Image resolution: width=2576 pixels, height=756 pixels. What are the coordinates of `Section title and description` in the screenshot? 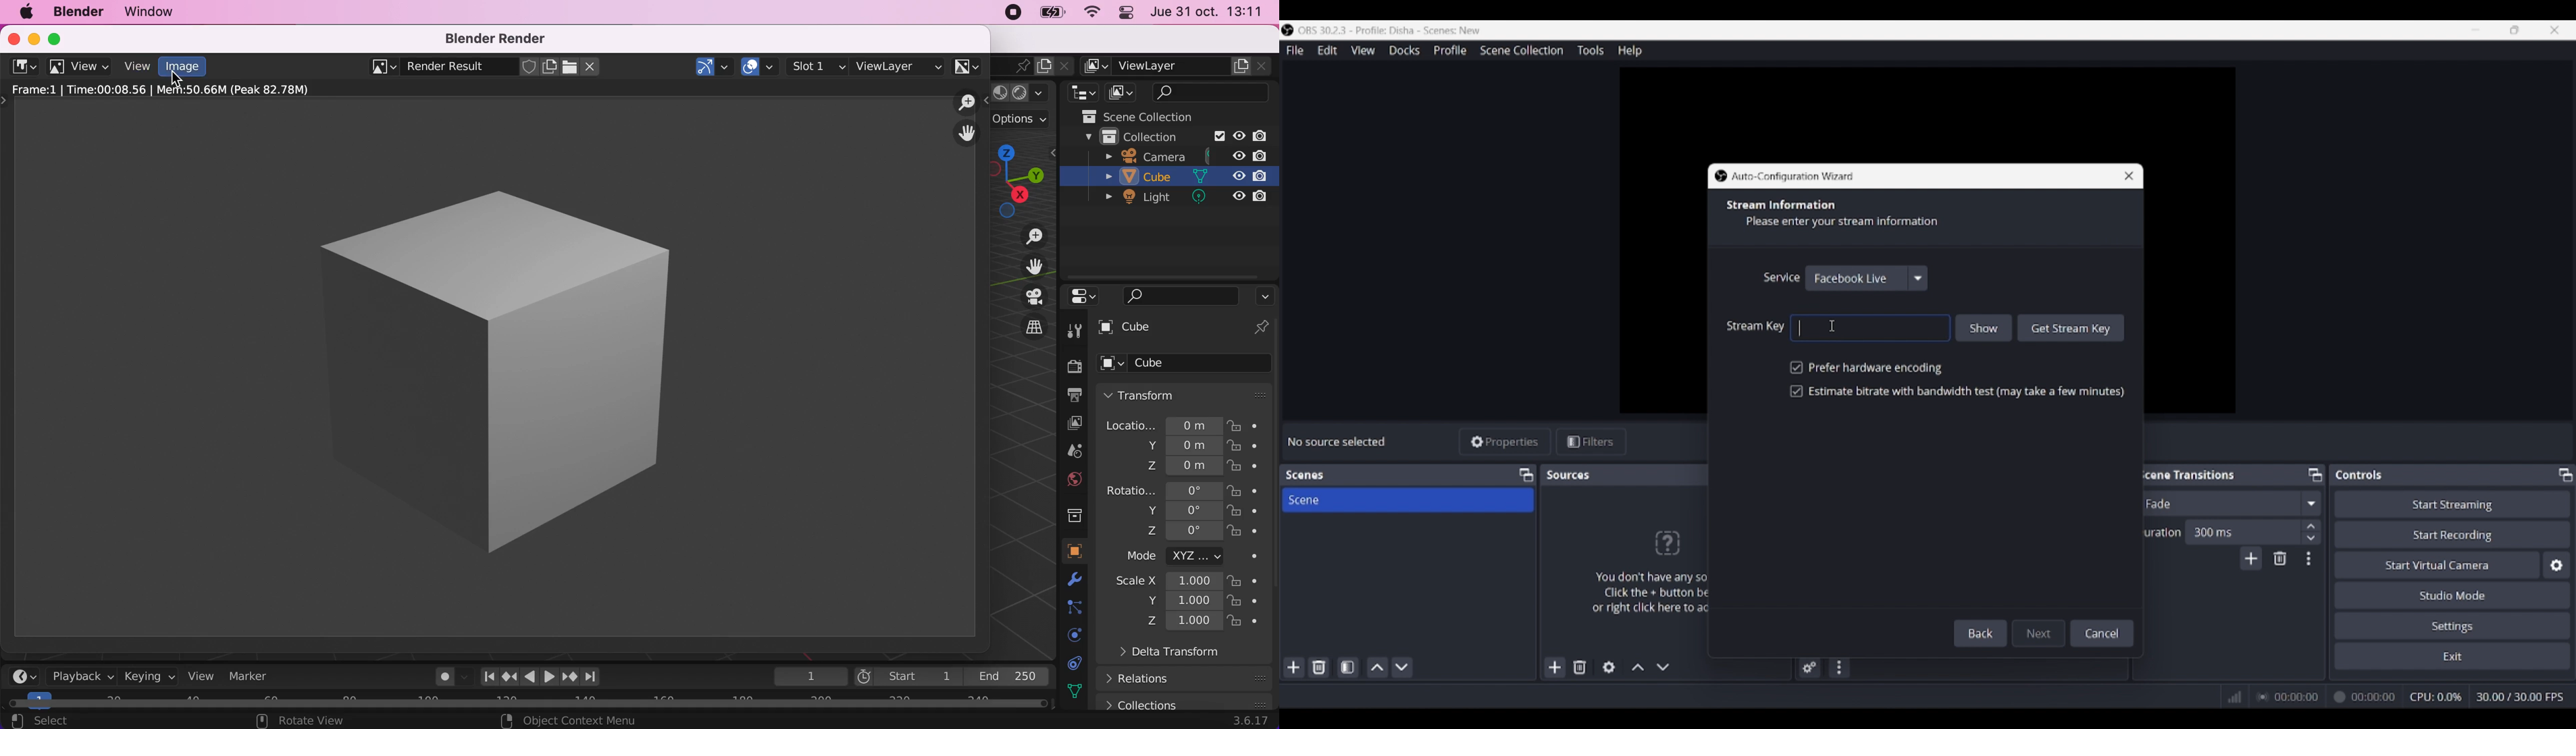 It's located at (1838, 215).